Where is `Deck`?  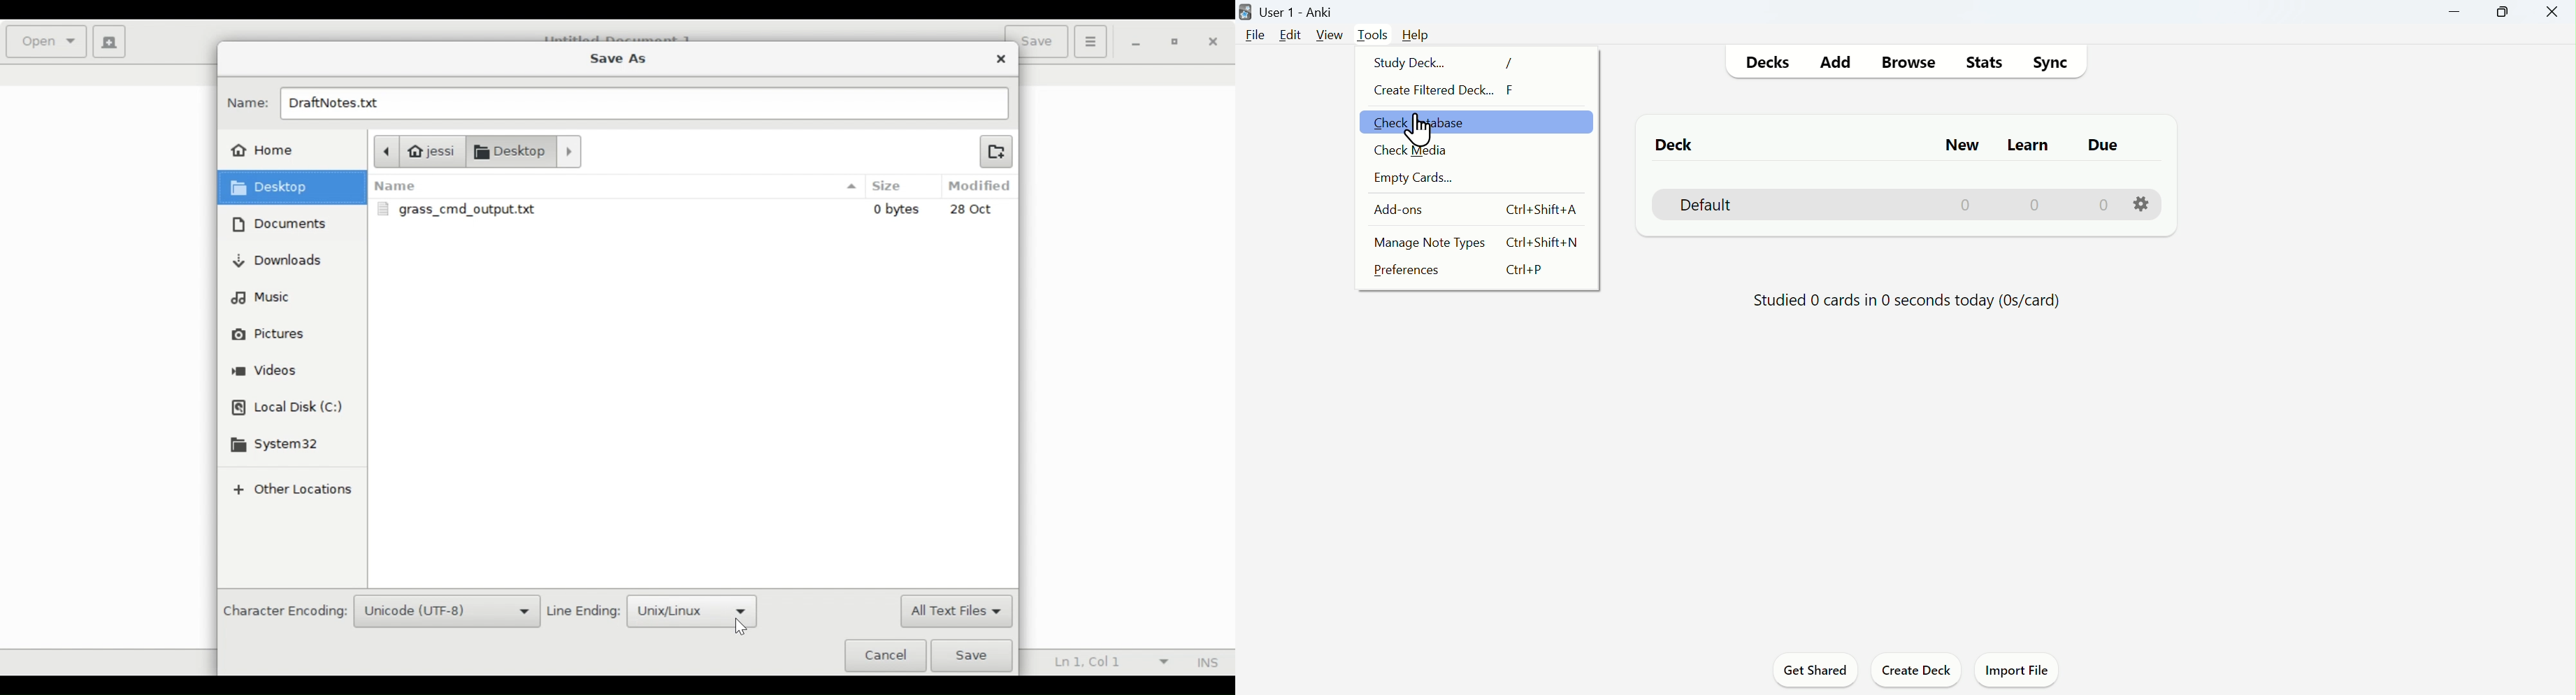 Deck is located at coordinates (1687, 143).